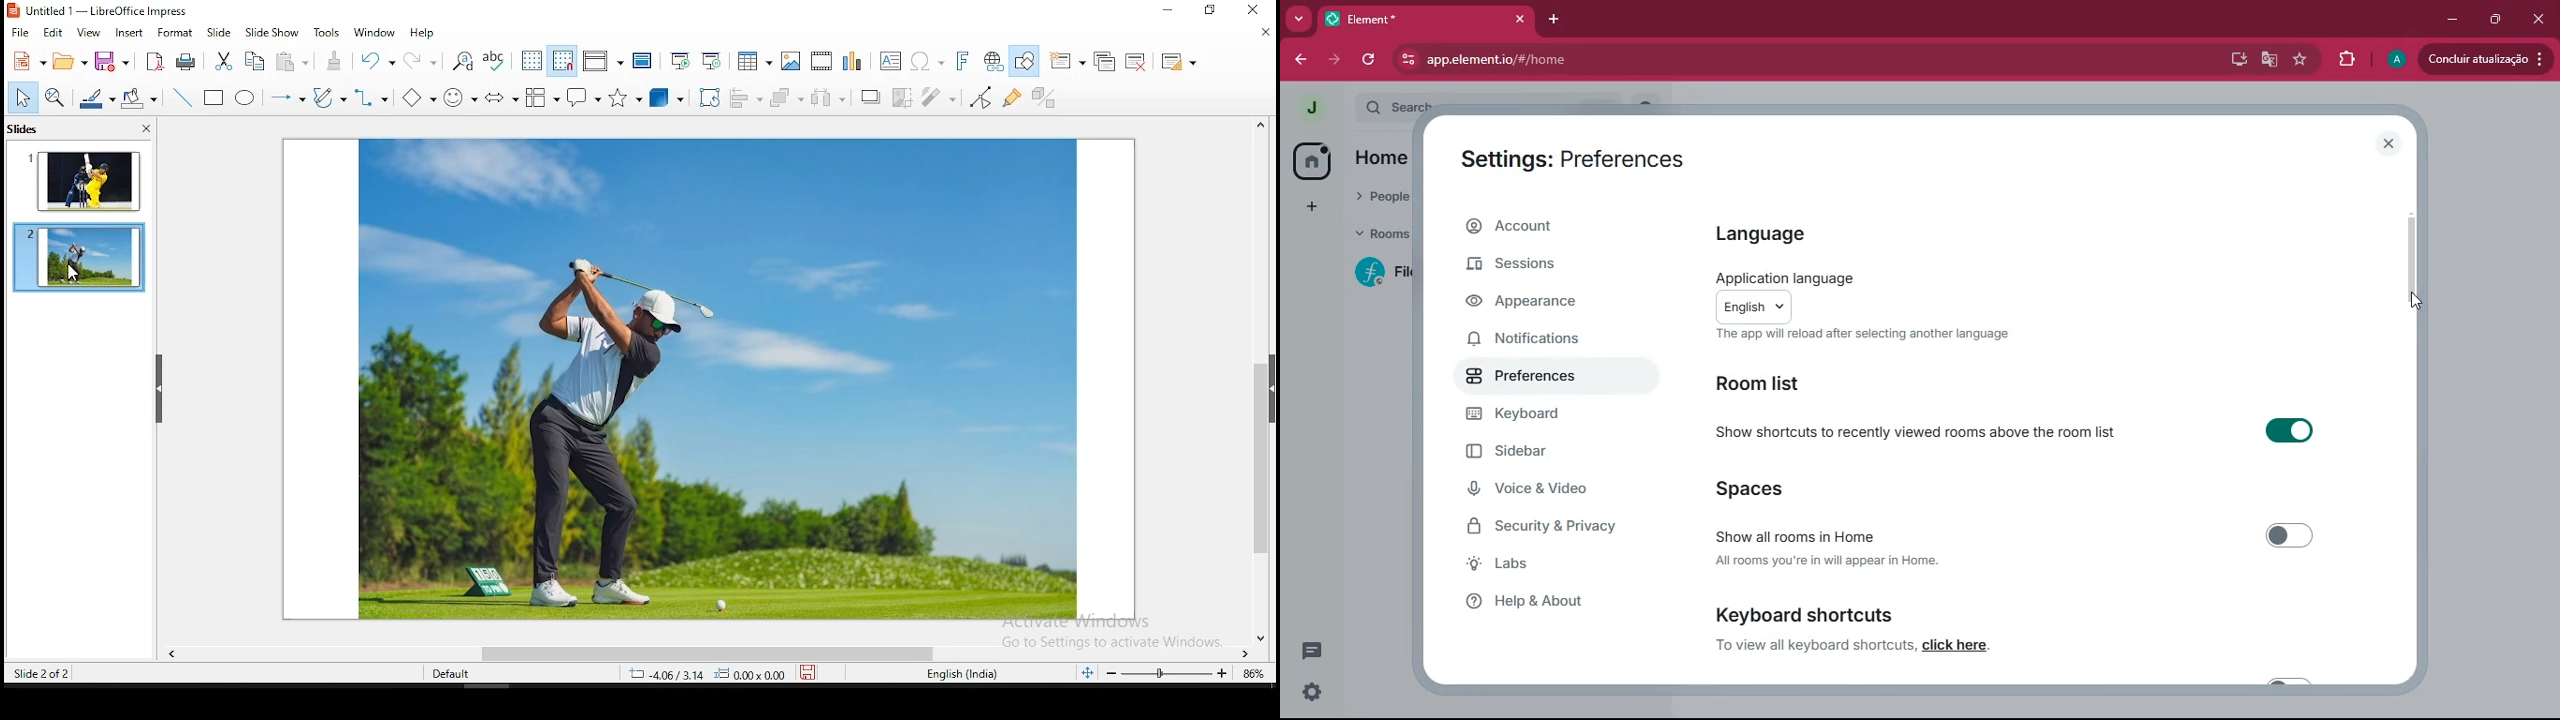 The width and height of the screenshot is (2576, 728). I want to click on show all rooms, so click(2017, 548).